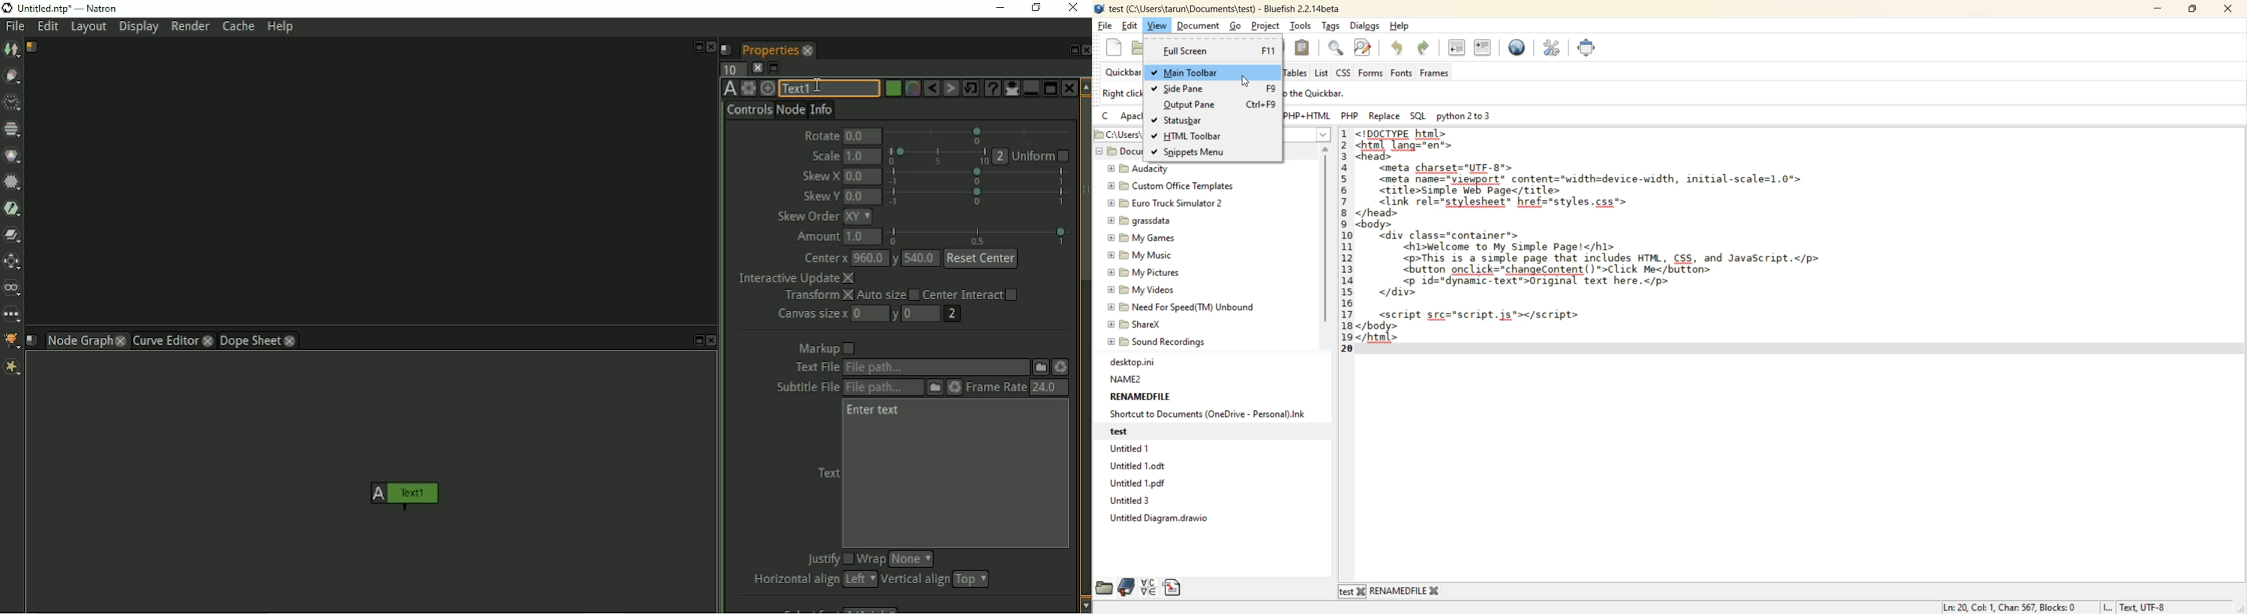 Image resolution: width=2268 pixels, height=616 pixels. Describe the element at coordinates (1162, 204) in the screenshot. I see `[2 Euro Truck Simulator 2` at that location.